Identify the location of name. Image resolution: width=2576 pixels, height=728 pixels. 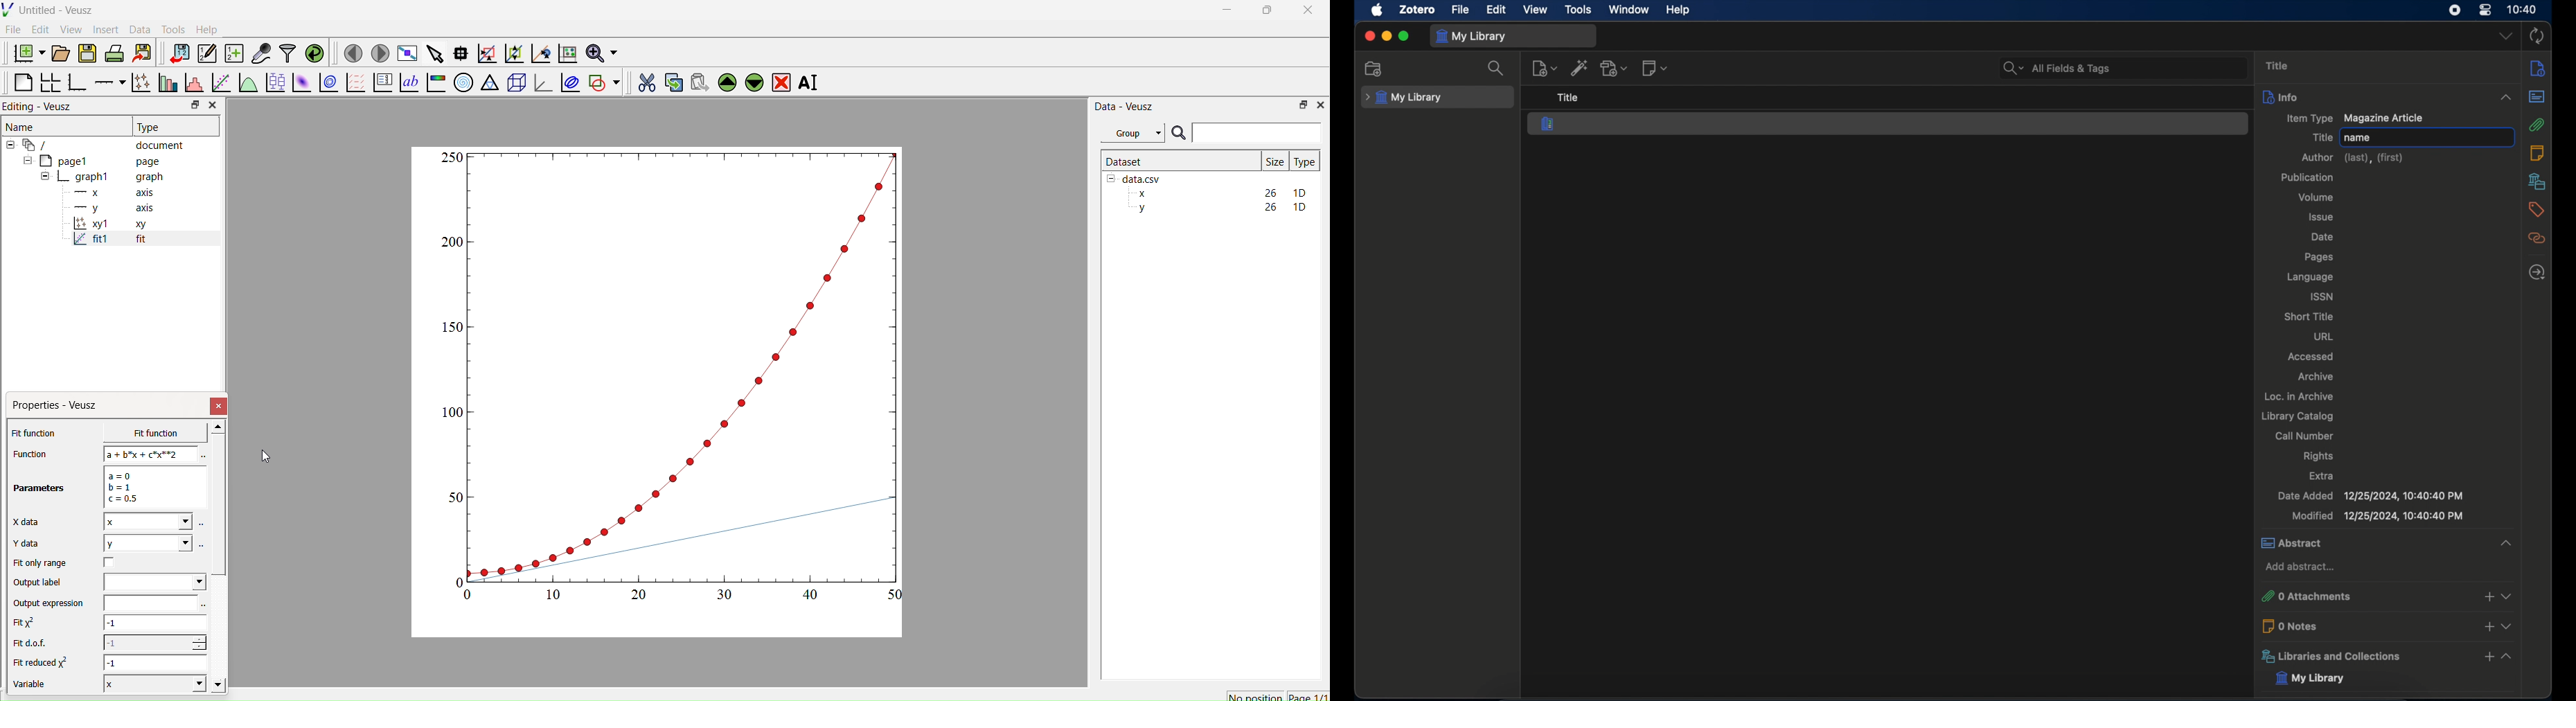
(2357, 138).